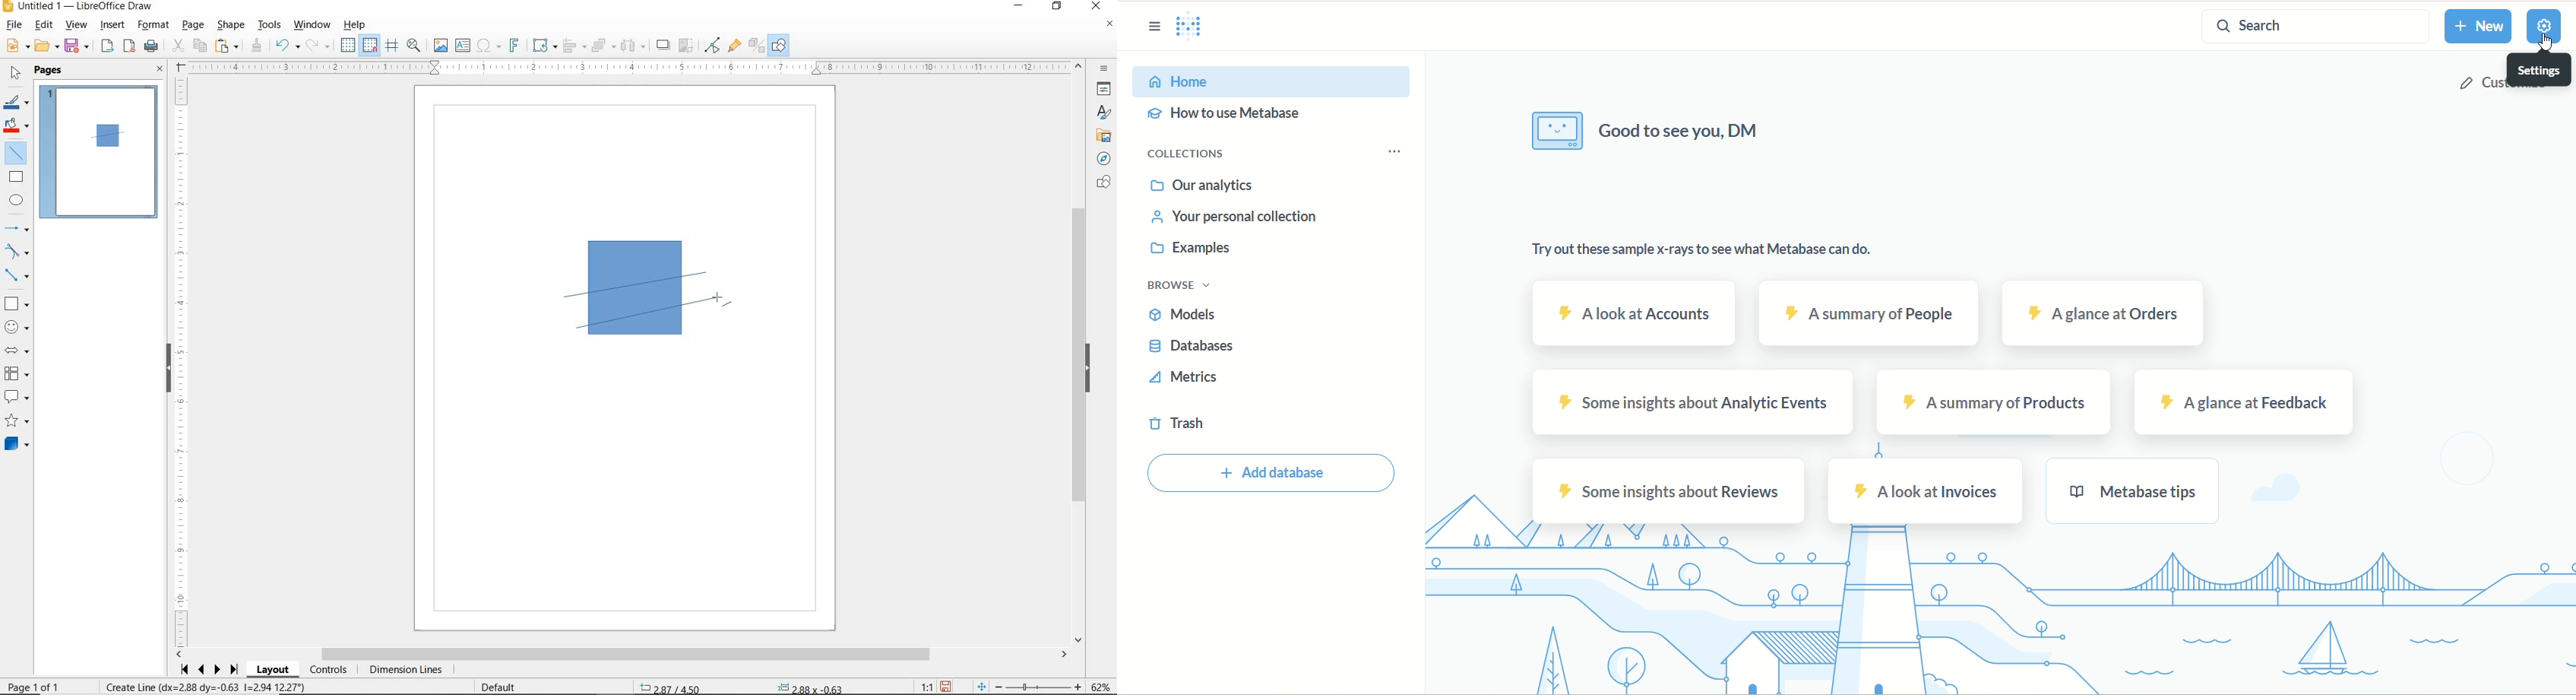  Describe the element at coordinates (462, 46) in the screenshot. I see `INSERT TEXT BOX` at that location.